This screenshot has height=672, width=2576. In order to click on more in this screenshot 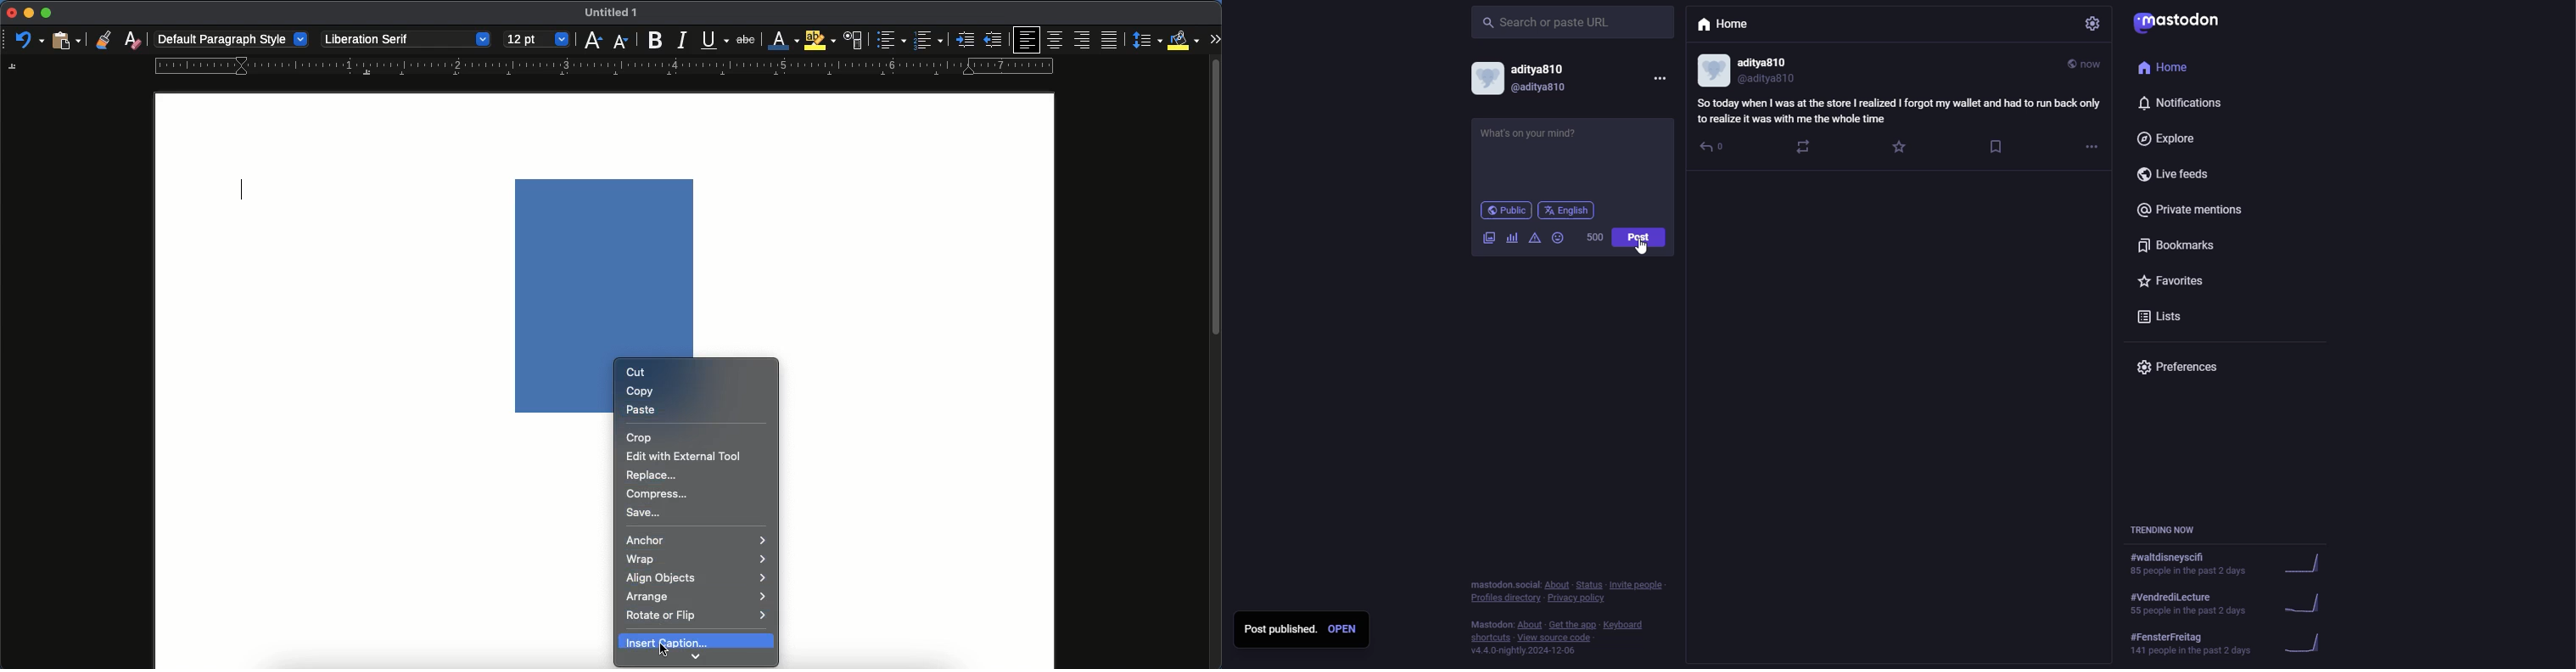, I will do `click(2093, 147)`.